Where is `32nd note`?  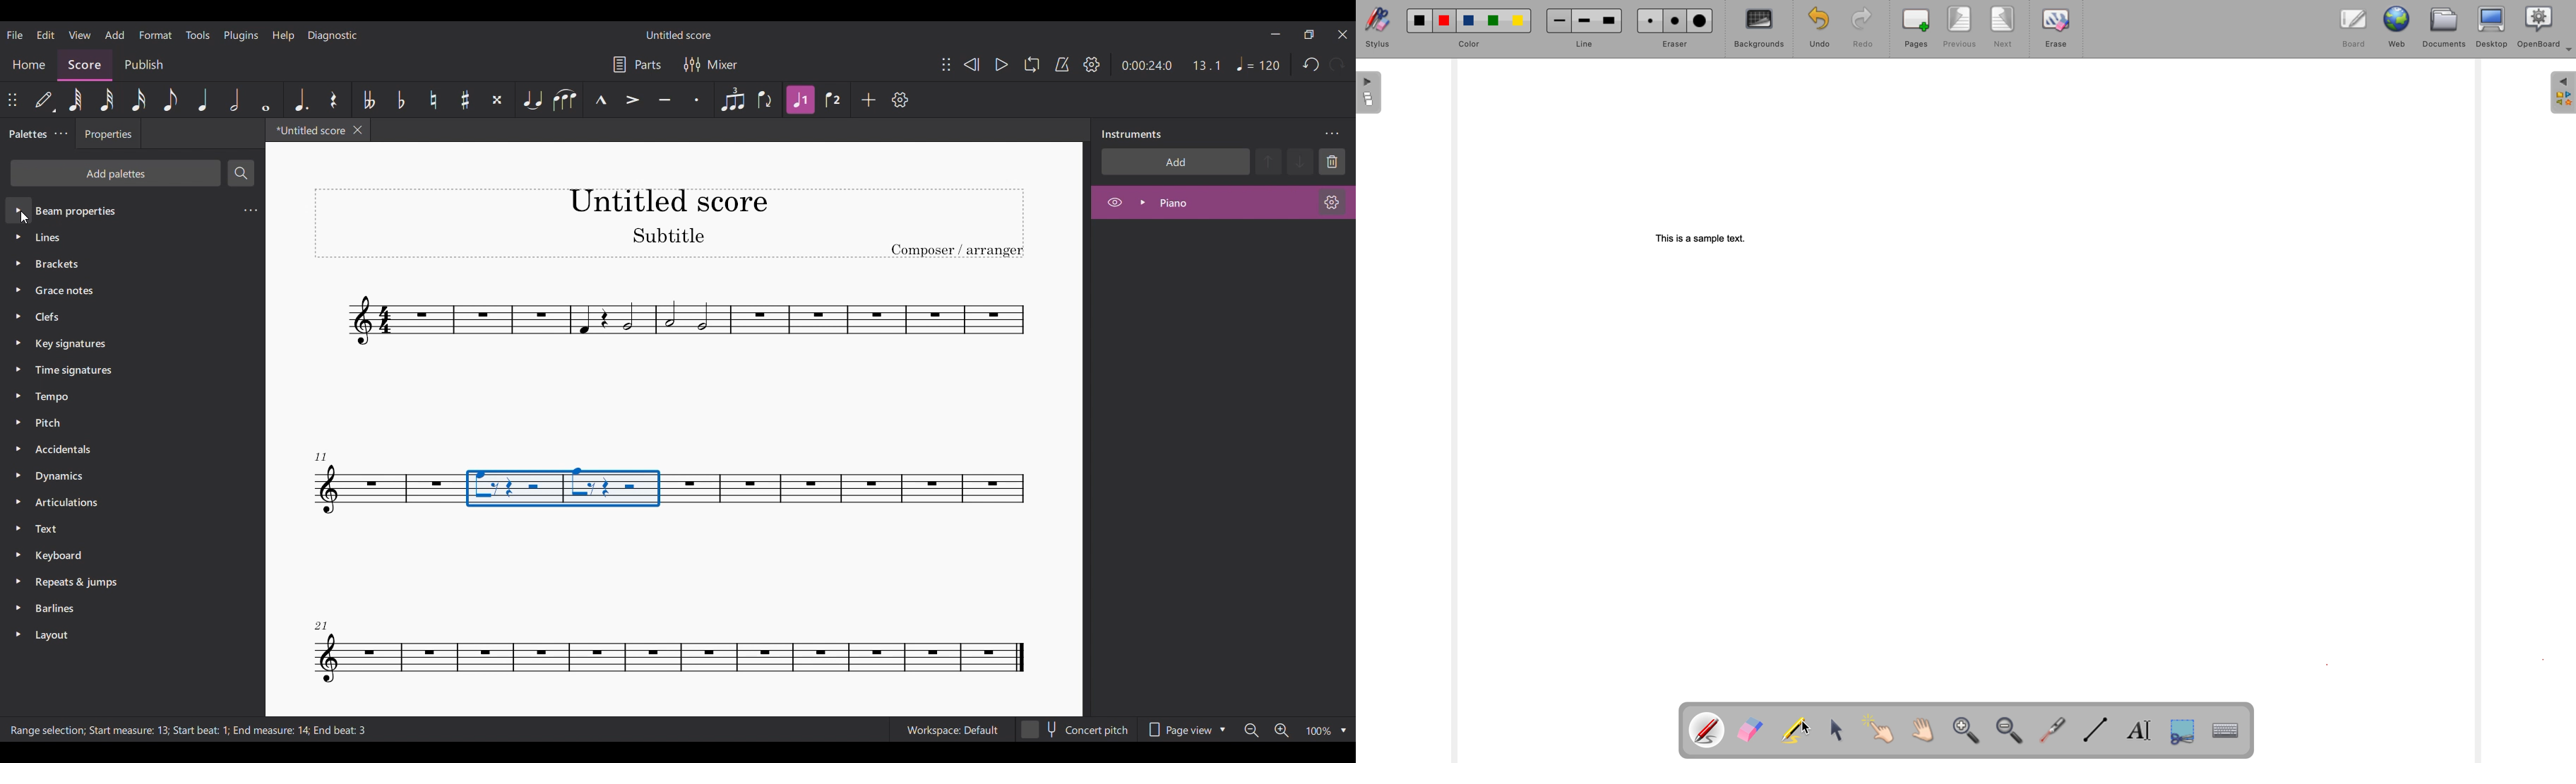
32nd note is located at coordinates (107, 100).